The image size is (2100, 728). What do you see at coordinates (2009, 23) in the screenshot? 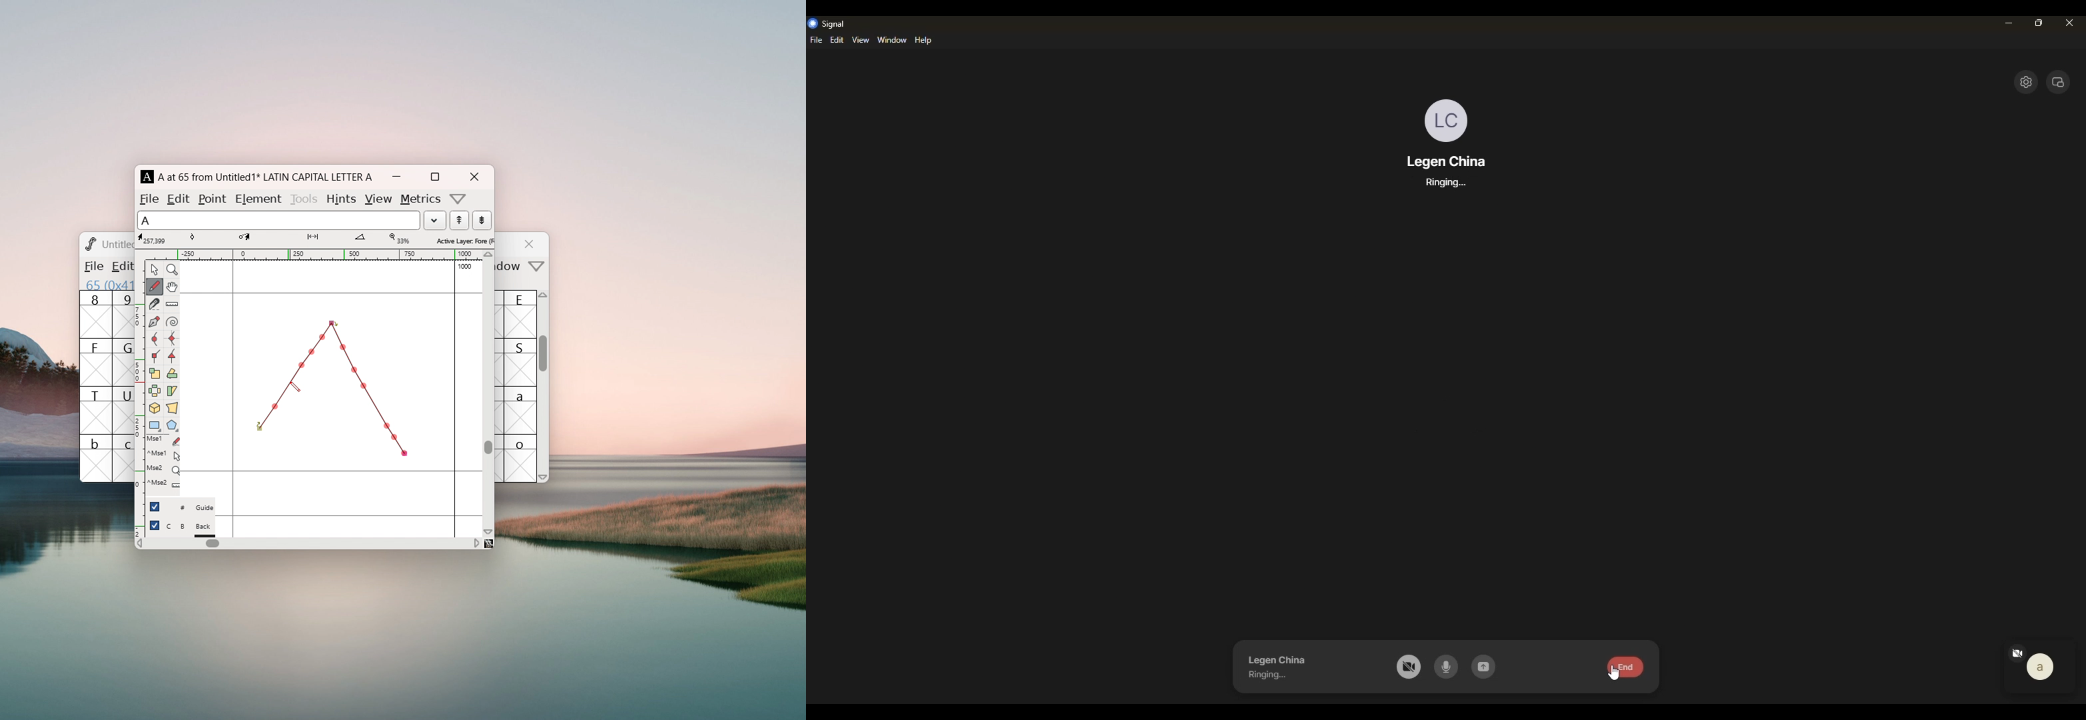
I see `minimize` at bounding box center [2009, 23].